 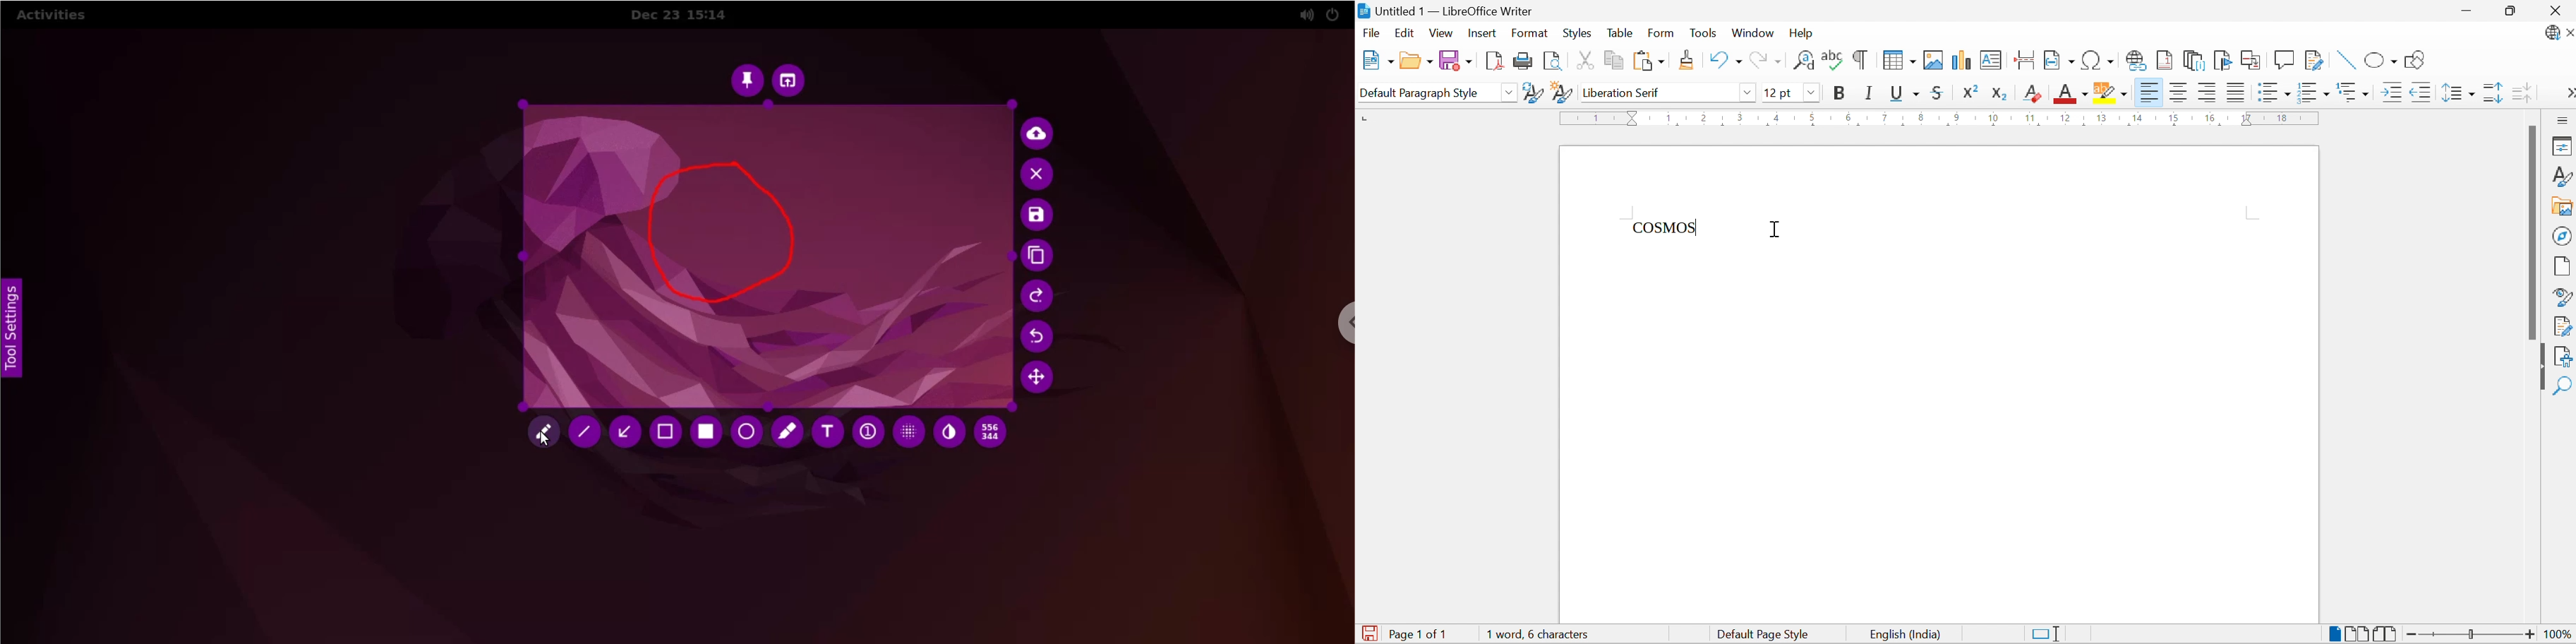 I want to click on Toggle Unordered List, so click(x=2273, y=91).